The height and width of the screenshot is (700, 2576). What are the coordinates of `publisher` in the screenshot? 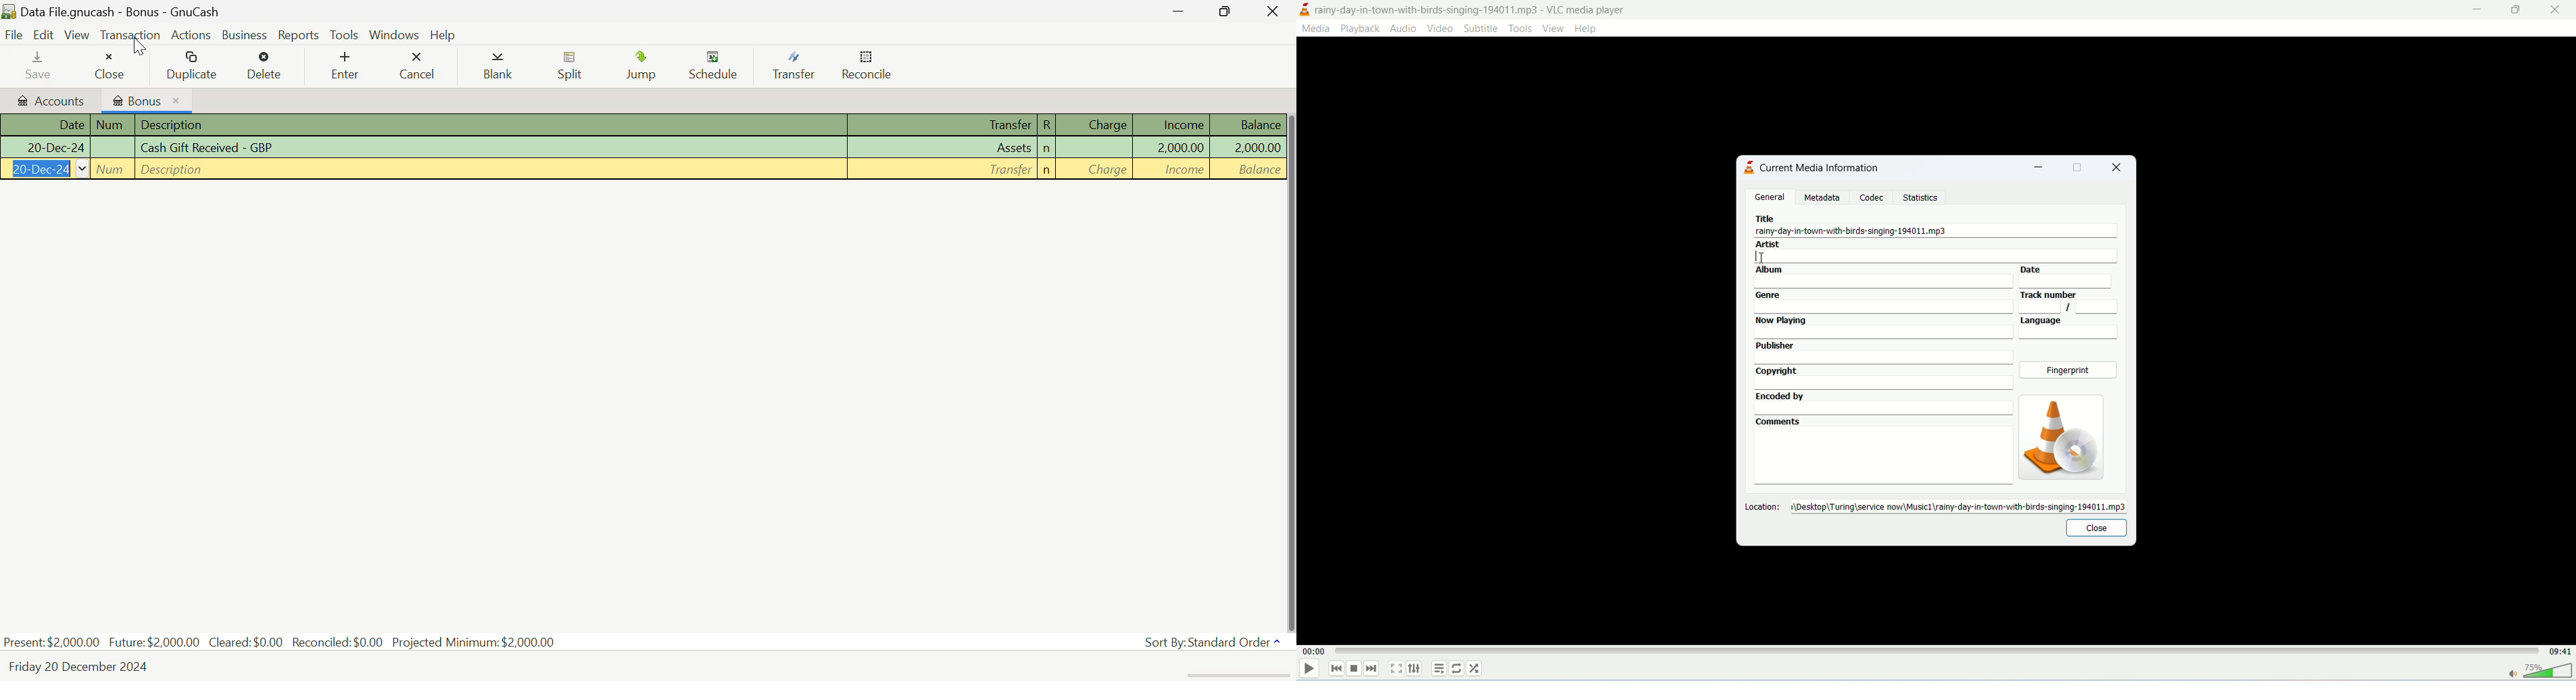 It's located at (1882, 352).